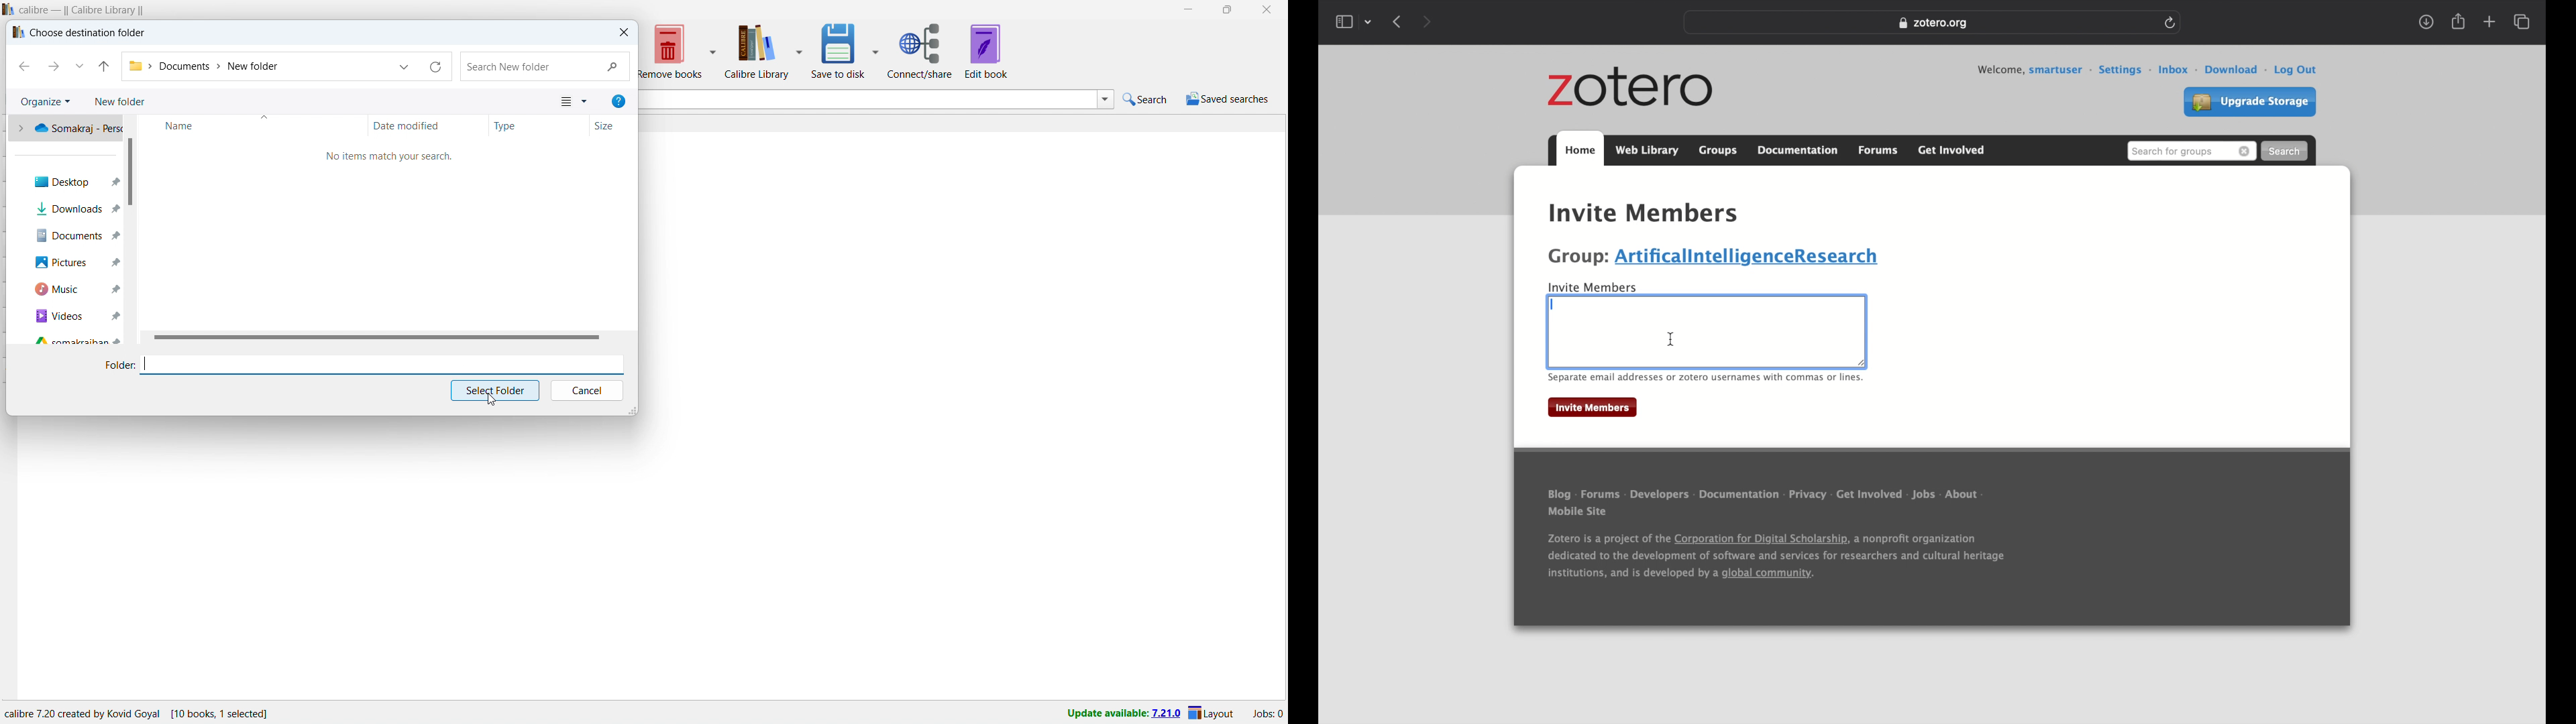 The image size is (2576, 728). What do you see at coordinates (757, 51) in the screenshot?
I see `calibre library` at bounding box center [757, 51].